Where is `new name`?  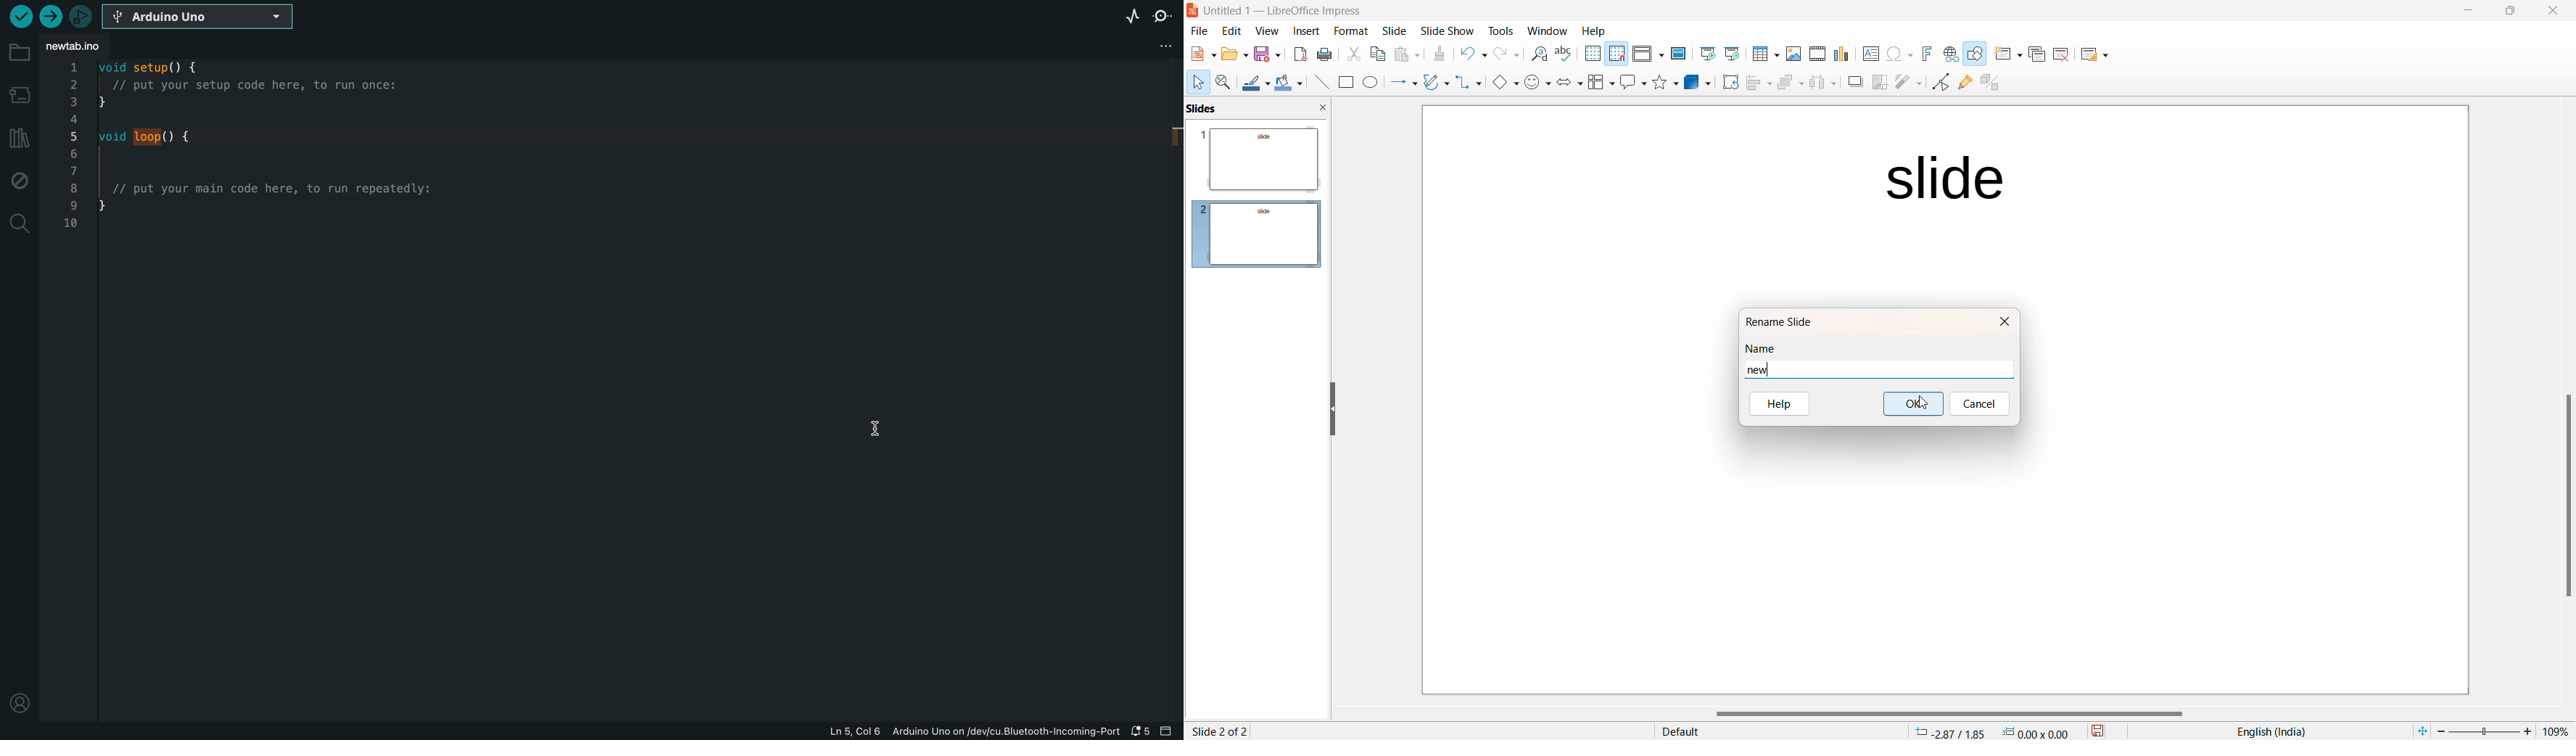
new name is located at coordinates (1772, 368).